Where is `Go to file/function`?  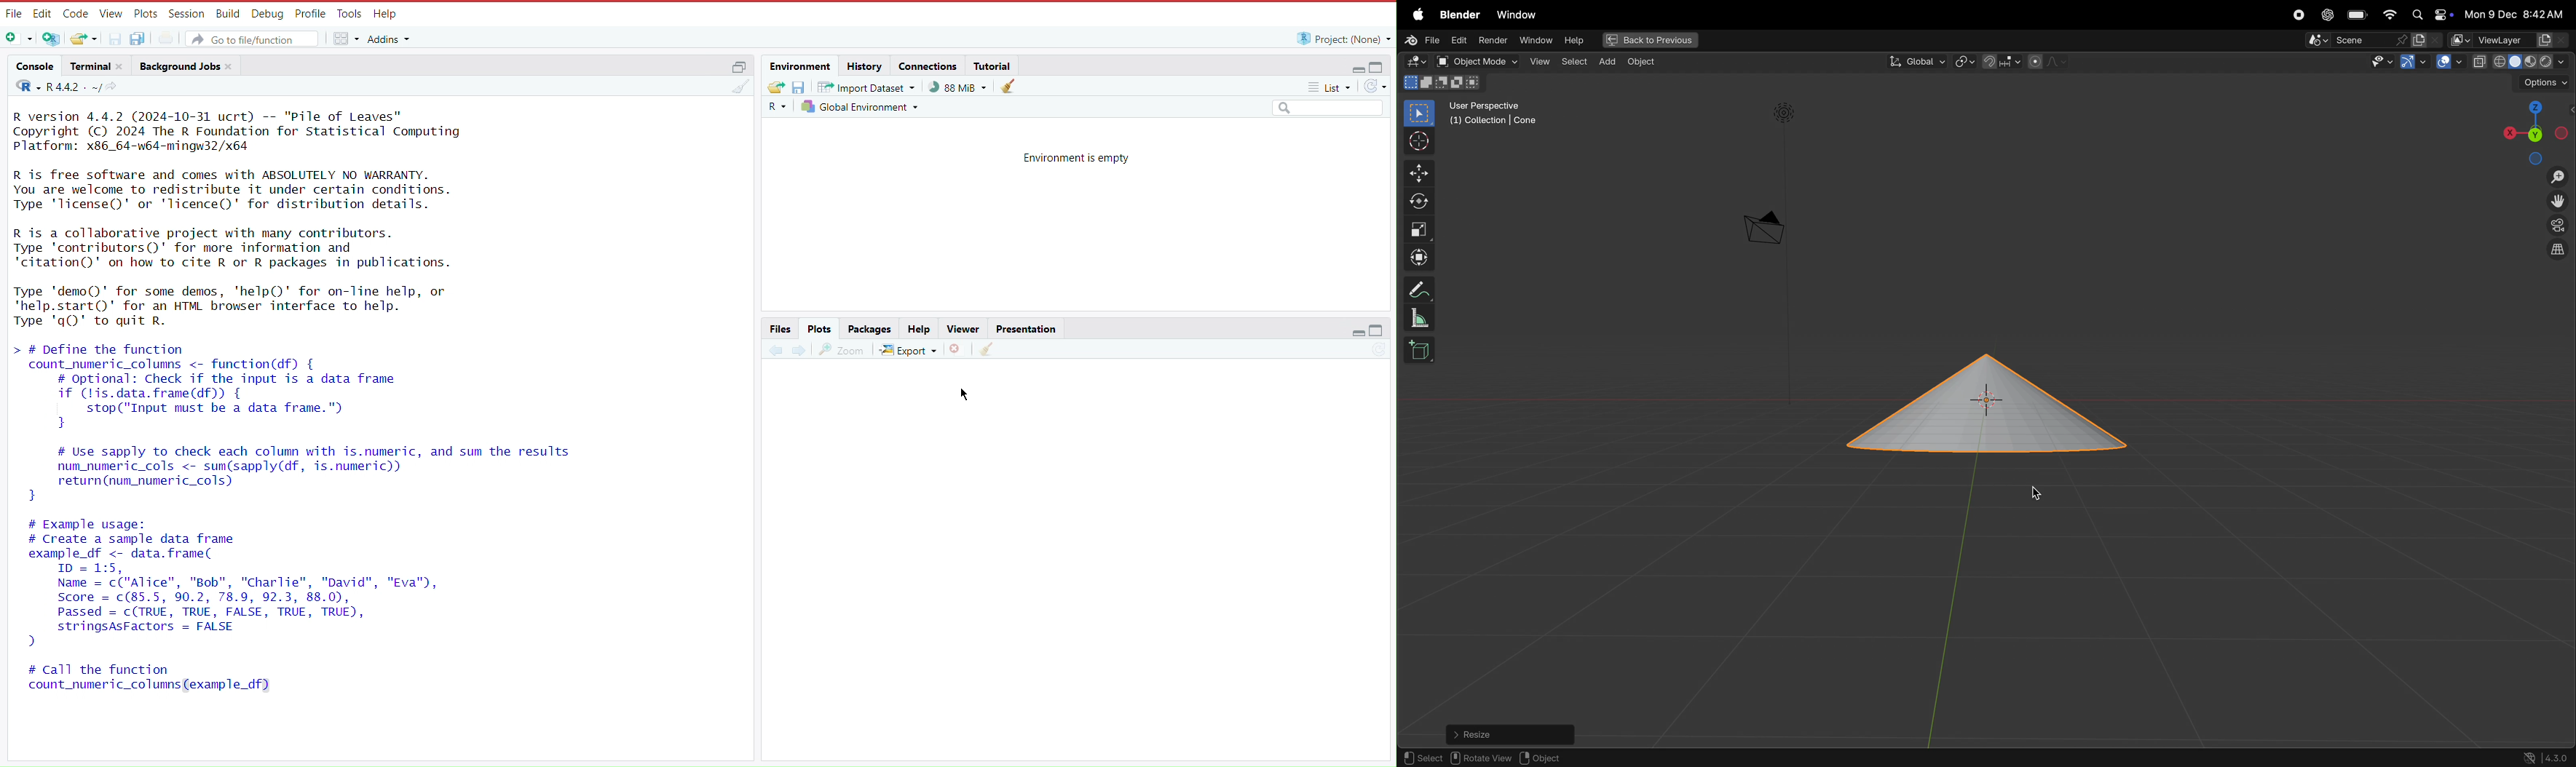
Go to file/function is located at coordinates (253, 37).